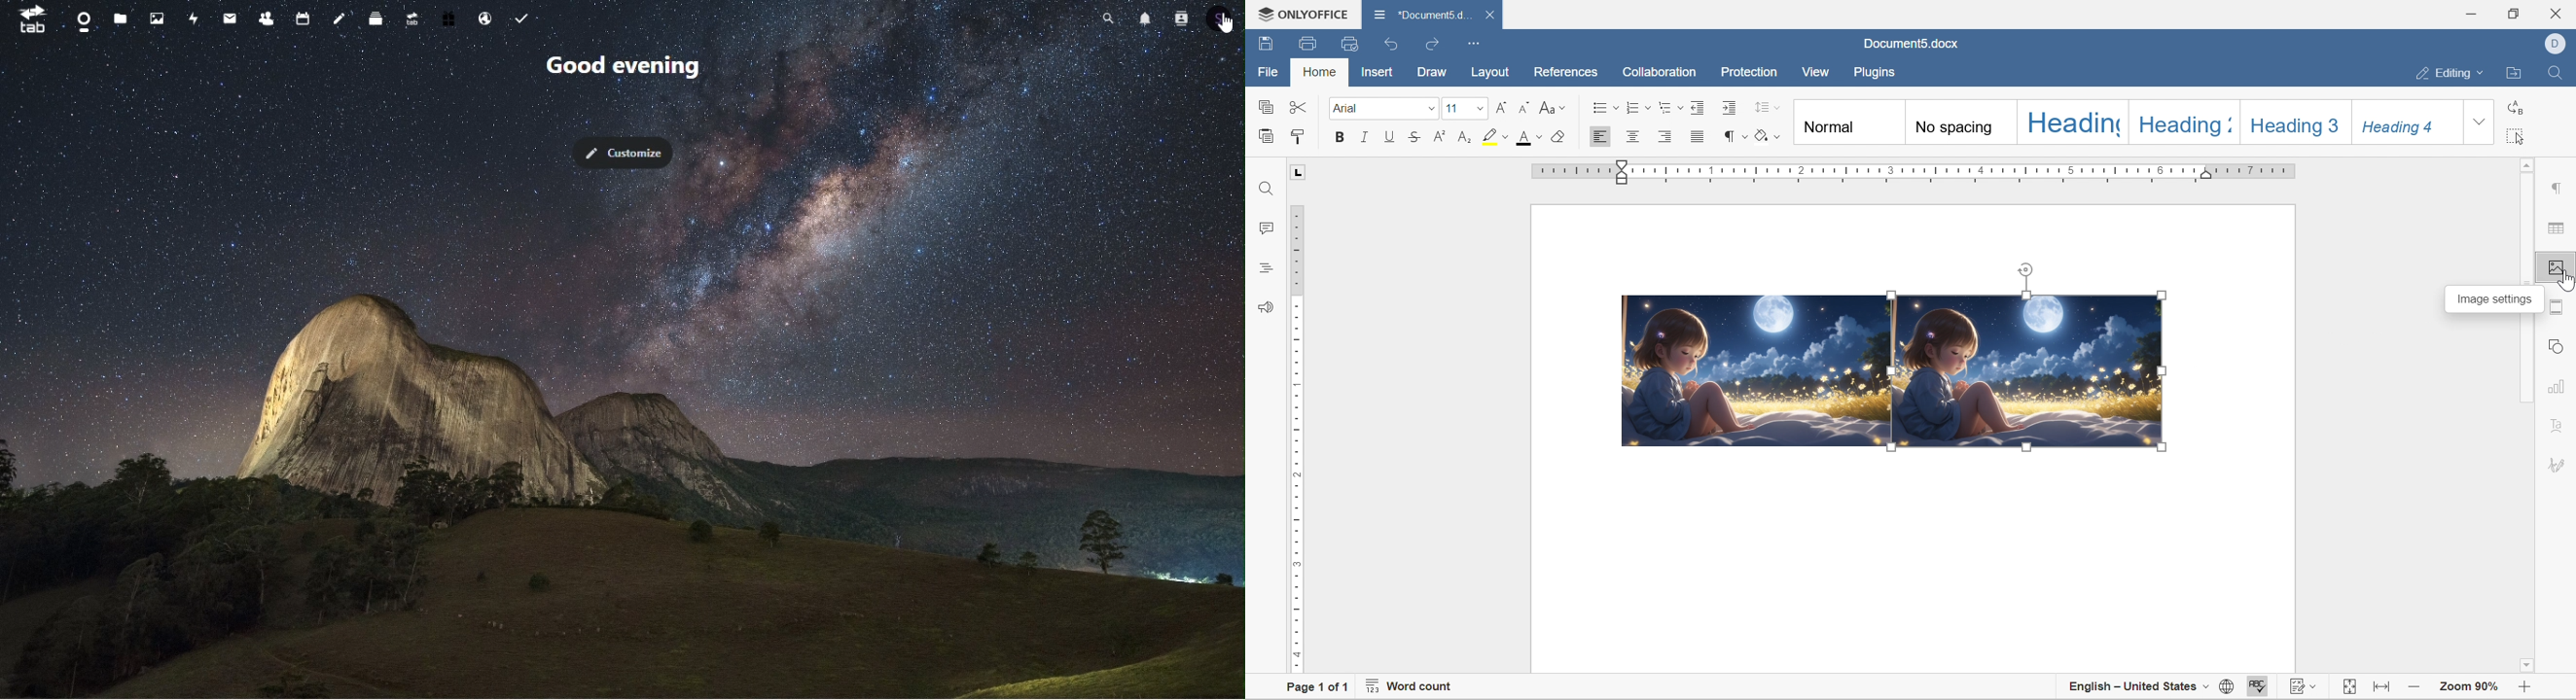  I want to click on activity, so click(191, 16).